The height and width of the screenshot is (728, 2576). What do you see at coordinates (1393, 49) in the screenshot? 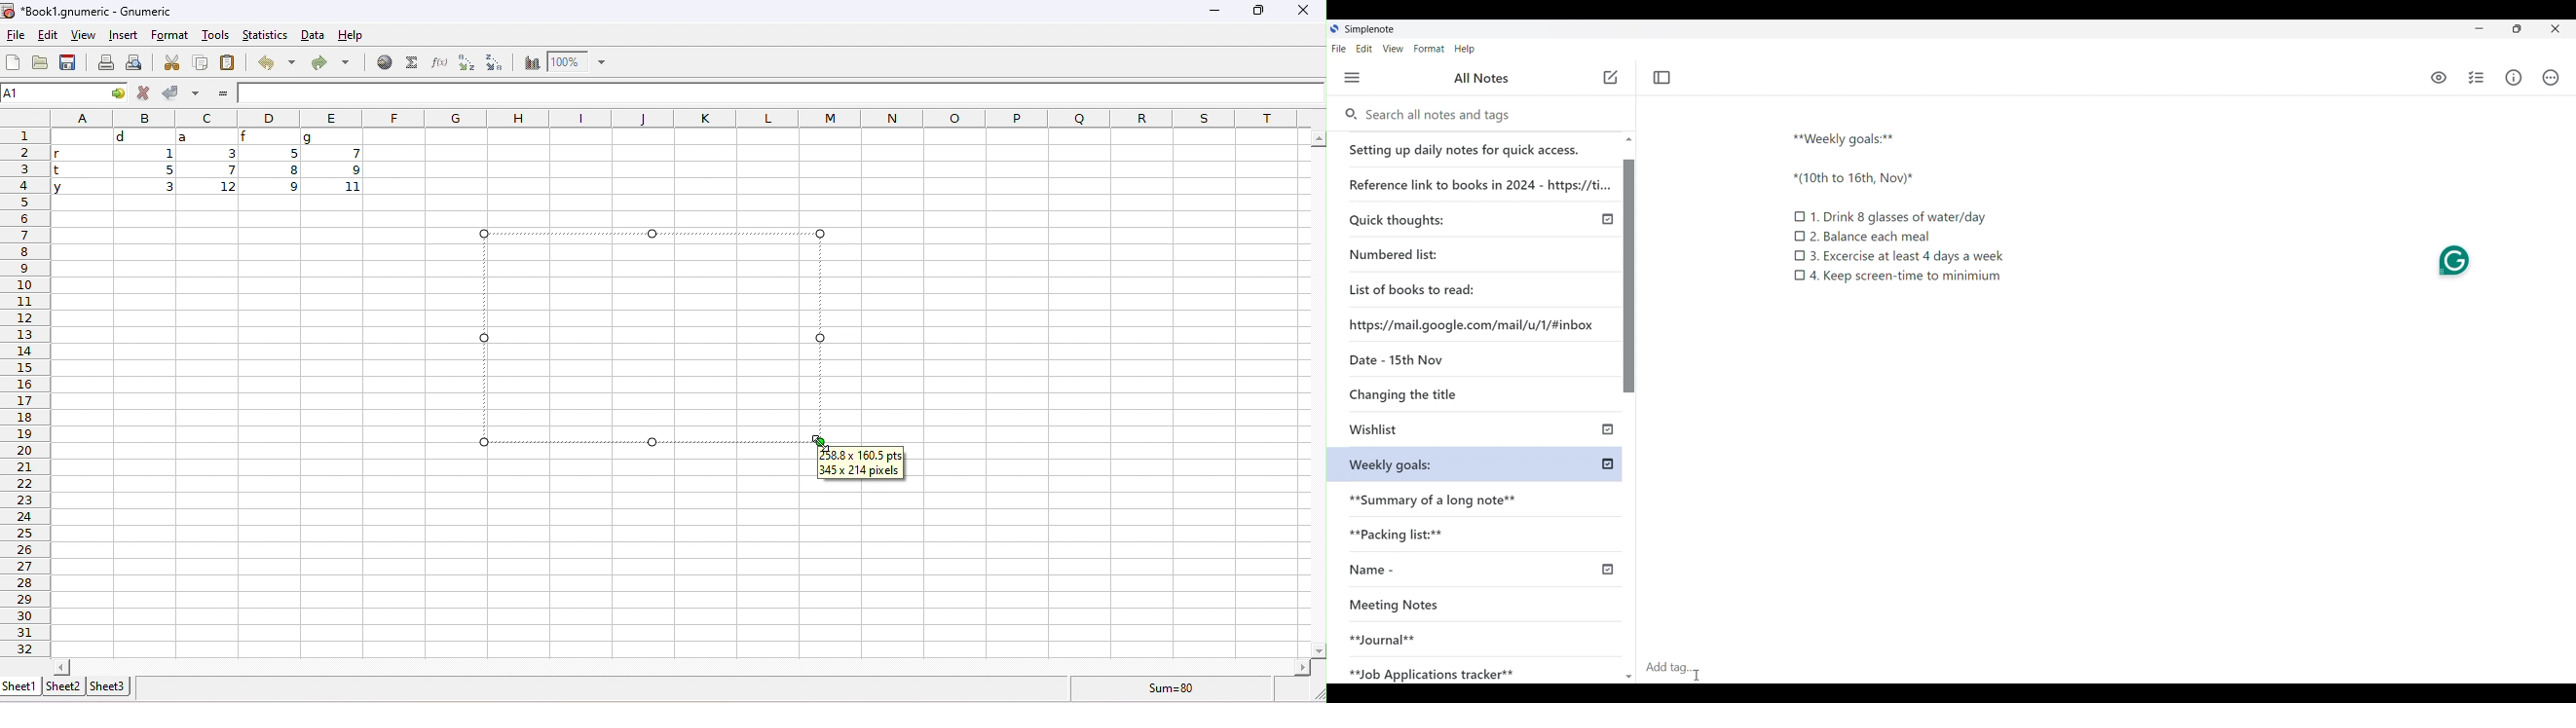
I see `View menu` at bounding box center [1393, 49].